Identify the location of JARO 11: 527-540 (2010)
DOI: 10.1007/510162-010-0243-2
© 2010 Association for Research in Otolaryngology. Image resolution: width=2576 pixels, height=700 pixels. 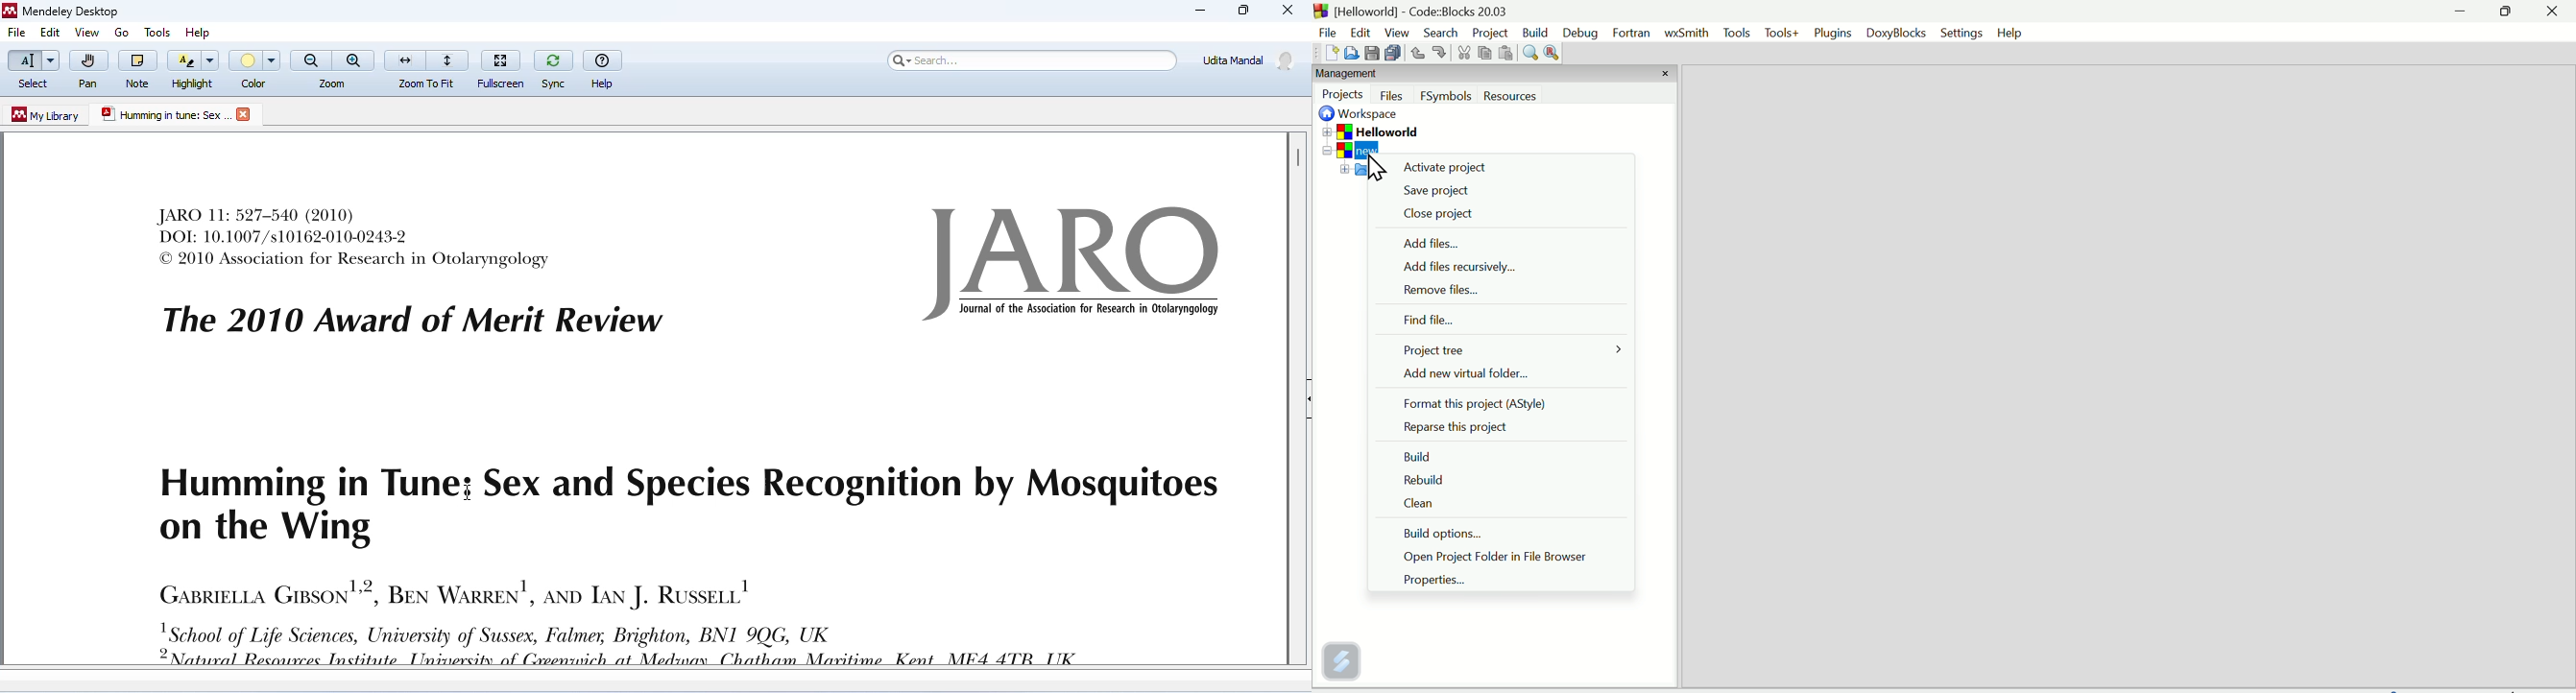
(355, 237).